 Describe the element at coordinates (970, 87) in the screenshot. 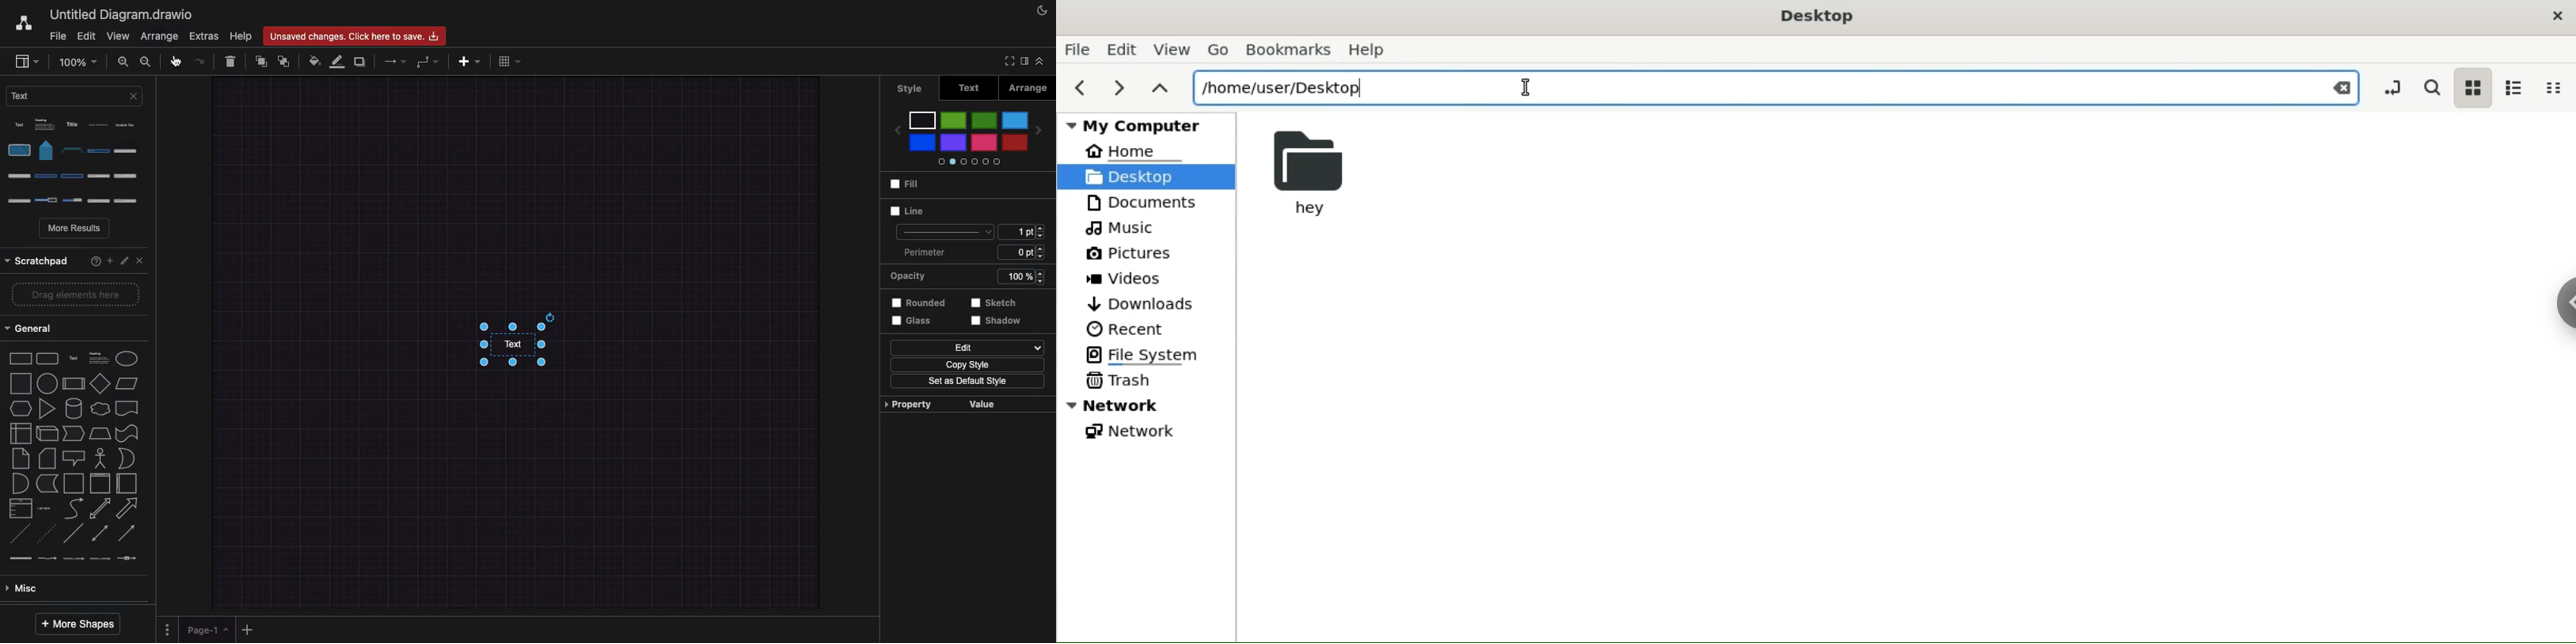

I see `Text` at that location.